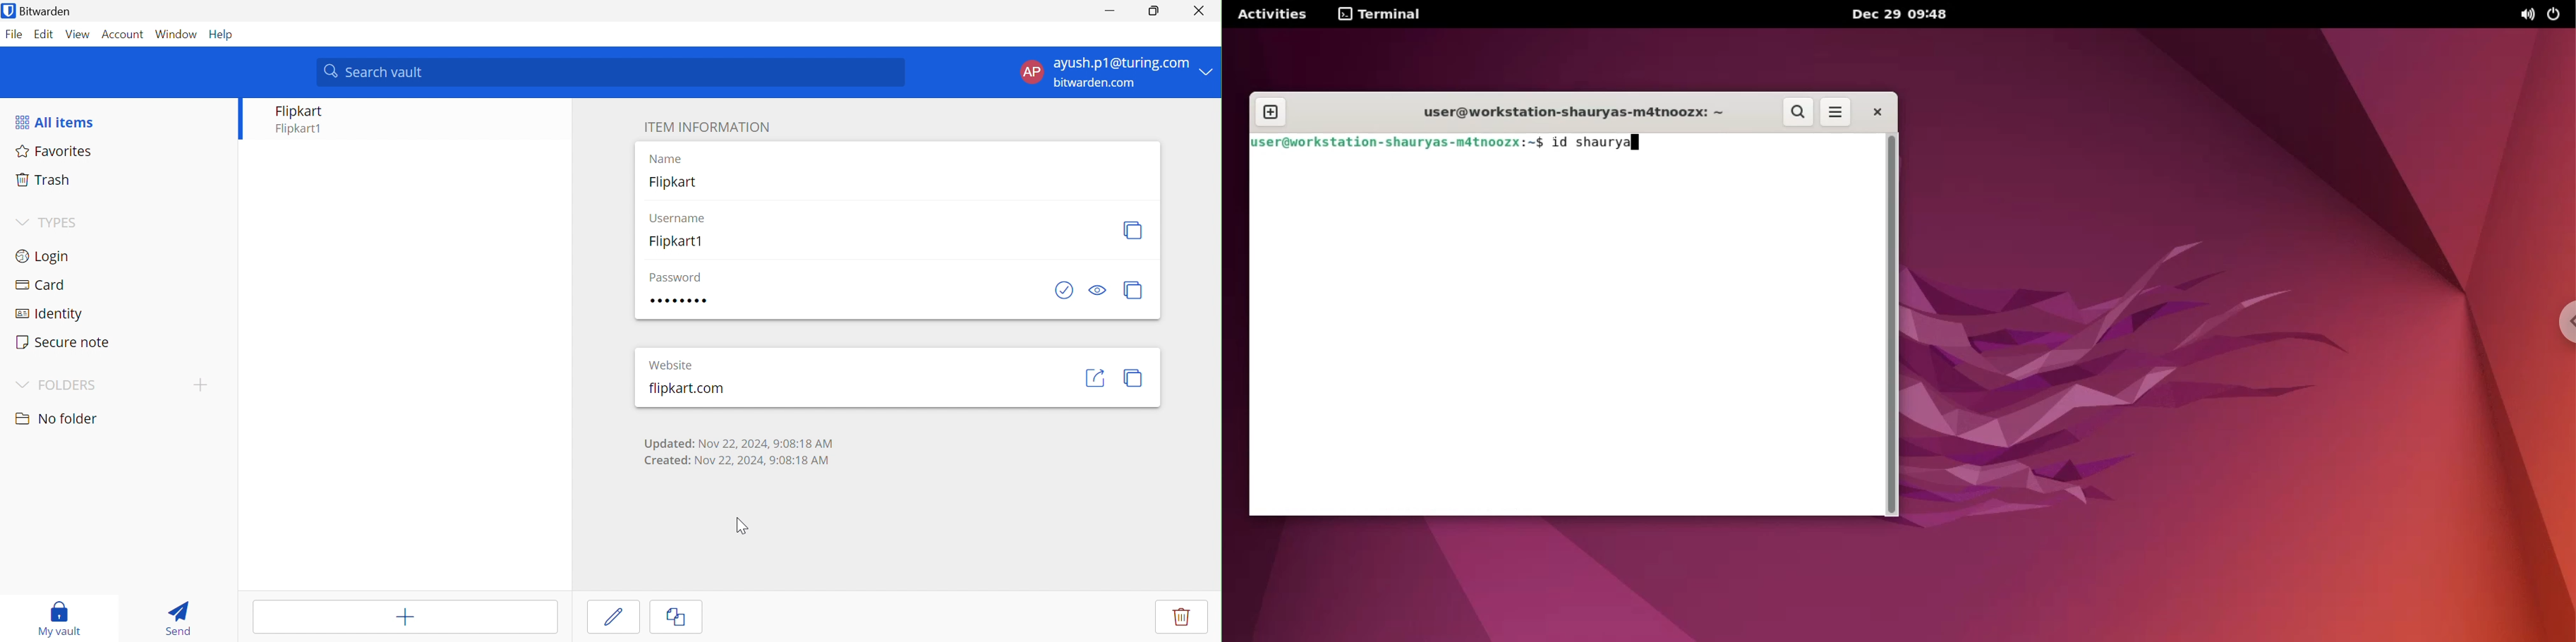 The width and height of the screenshot is (2576, 644). I want to click on Name, so click(662, 159).